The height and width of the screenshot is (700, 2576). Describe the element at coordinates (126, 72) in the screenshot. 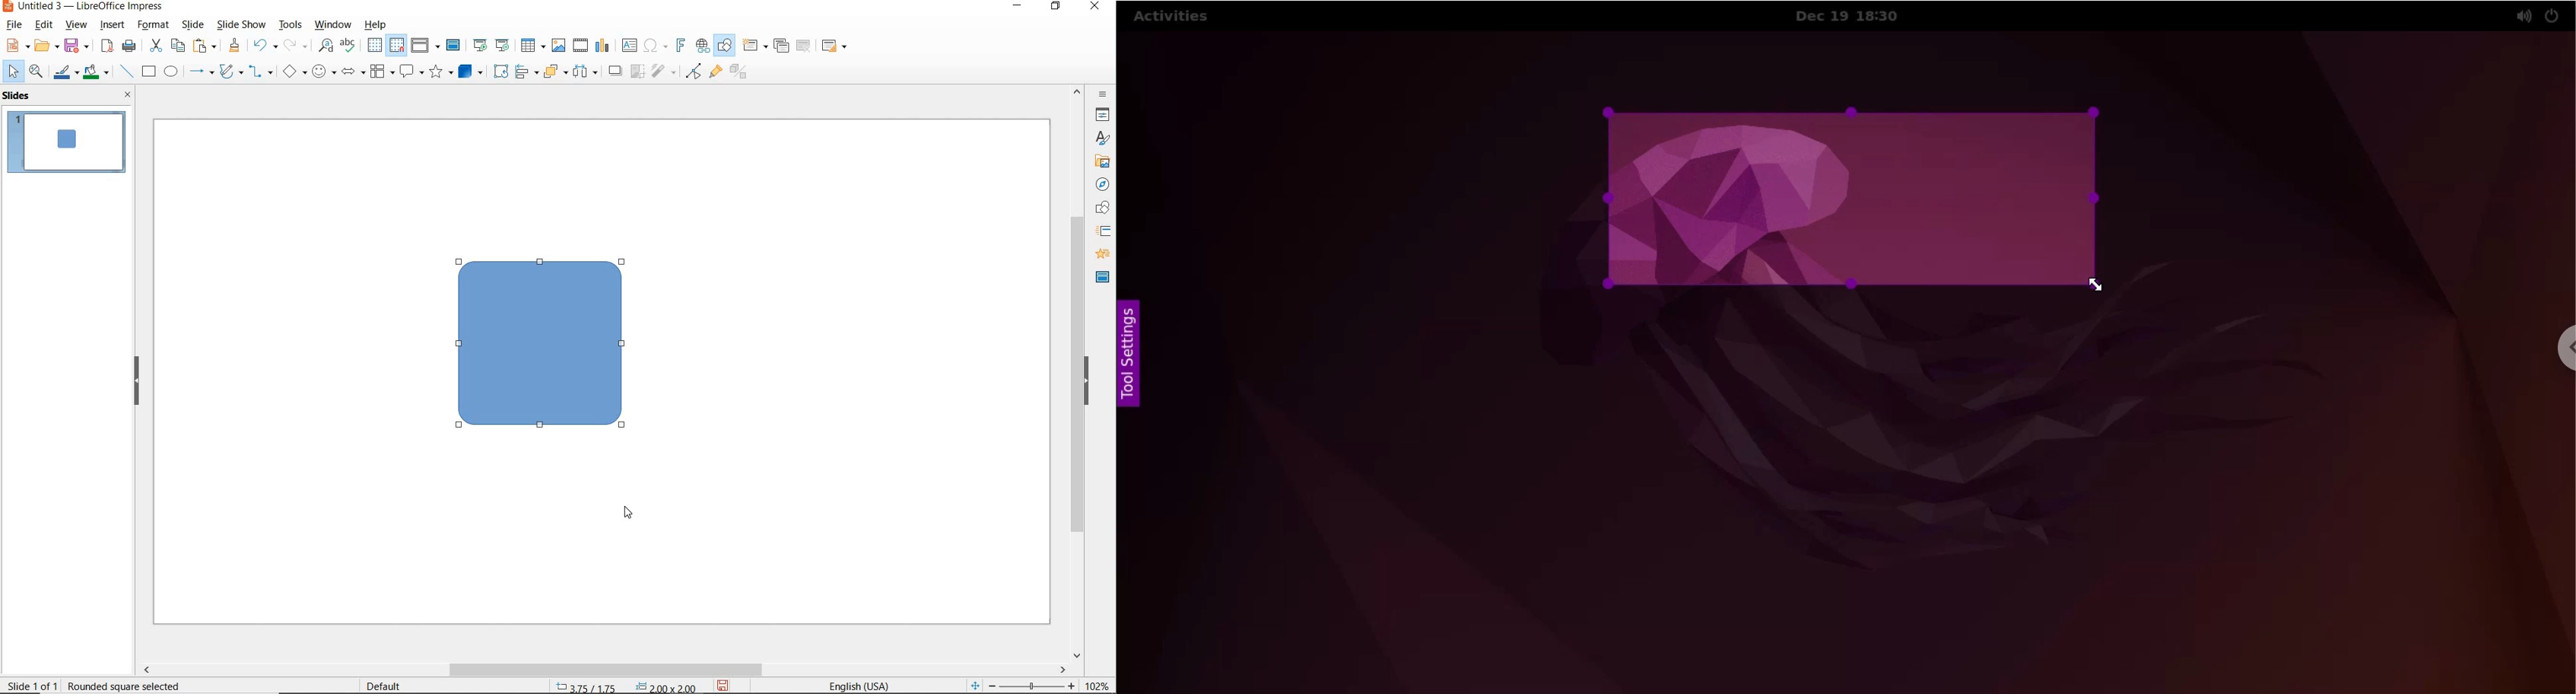

I see `insert line` at that location.